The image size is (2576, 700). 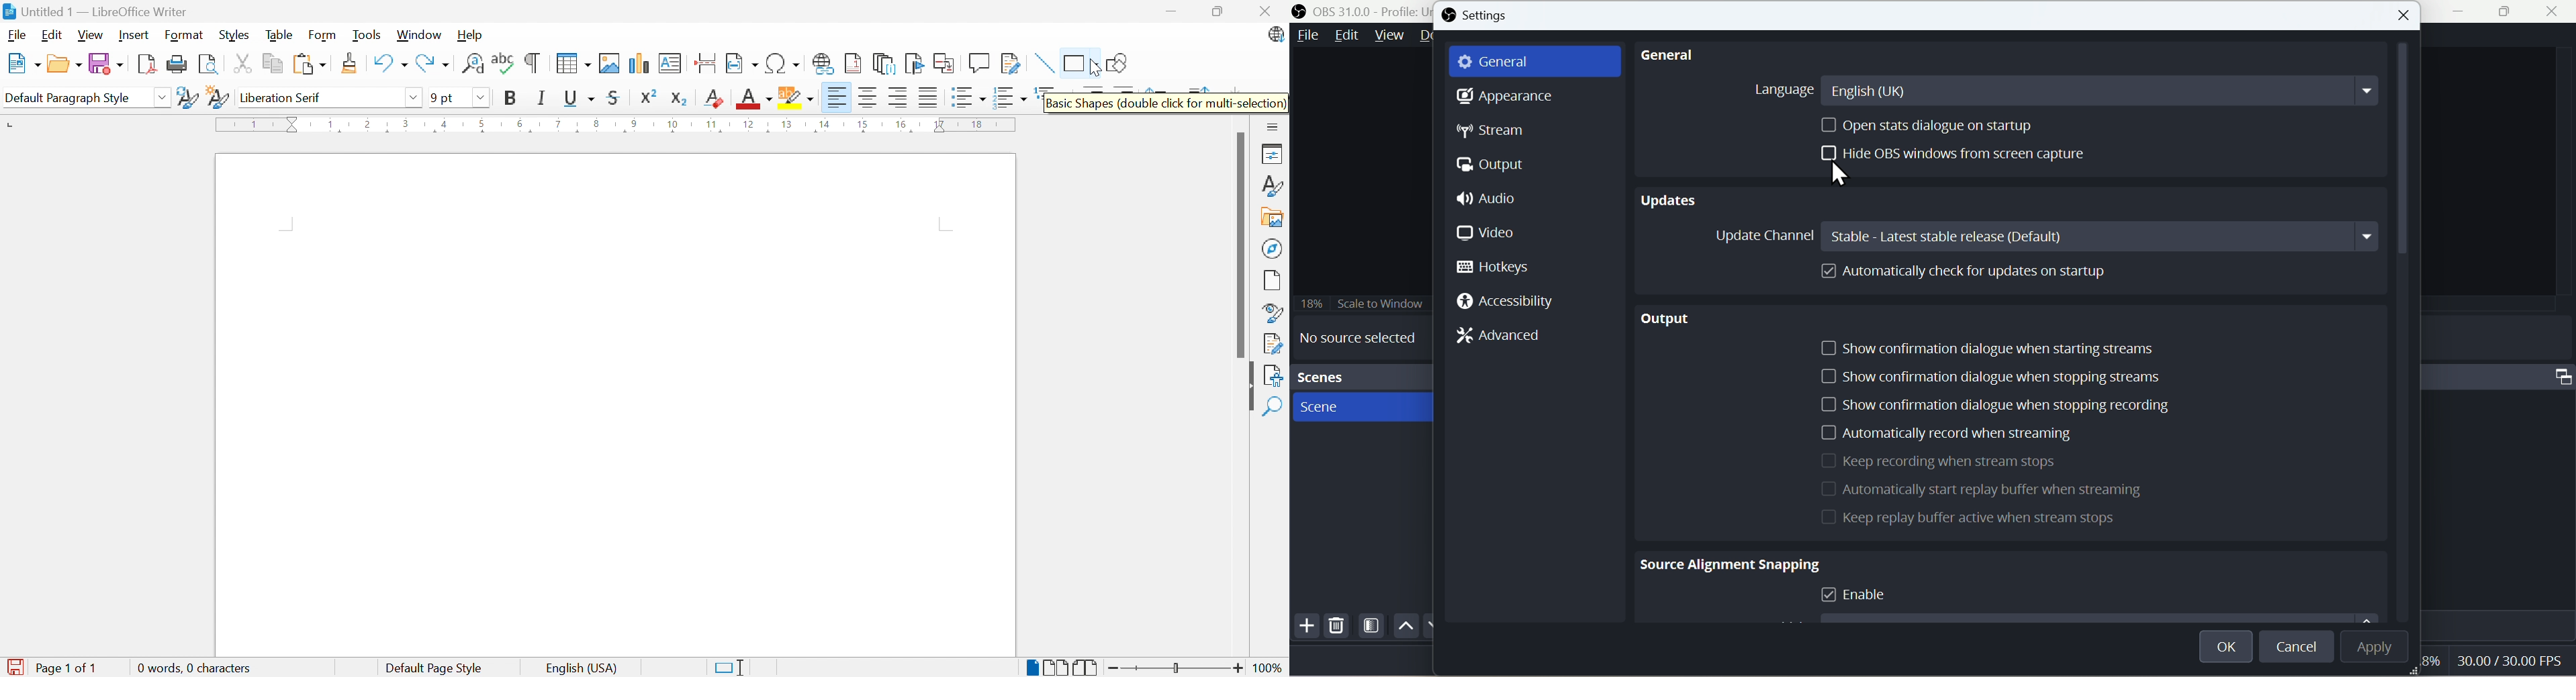 What do you see at coordinates (1166, 103) in the screenshot?
I see `Basic shapes (double click for multi-seleciton))` at bounding box center [1166, 103].